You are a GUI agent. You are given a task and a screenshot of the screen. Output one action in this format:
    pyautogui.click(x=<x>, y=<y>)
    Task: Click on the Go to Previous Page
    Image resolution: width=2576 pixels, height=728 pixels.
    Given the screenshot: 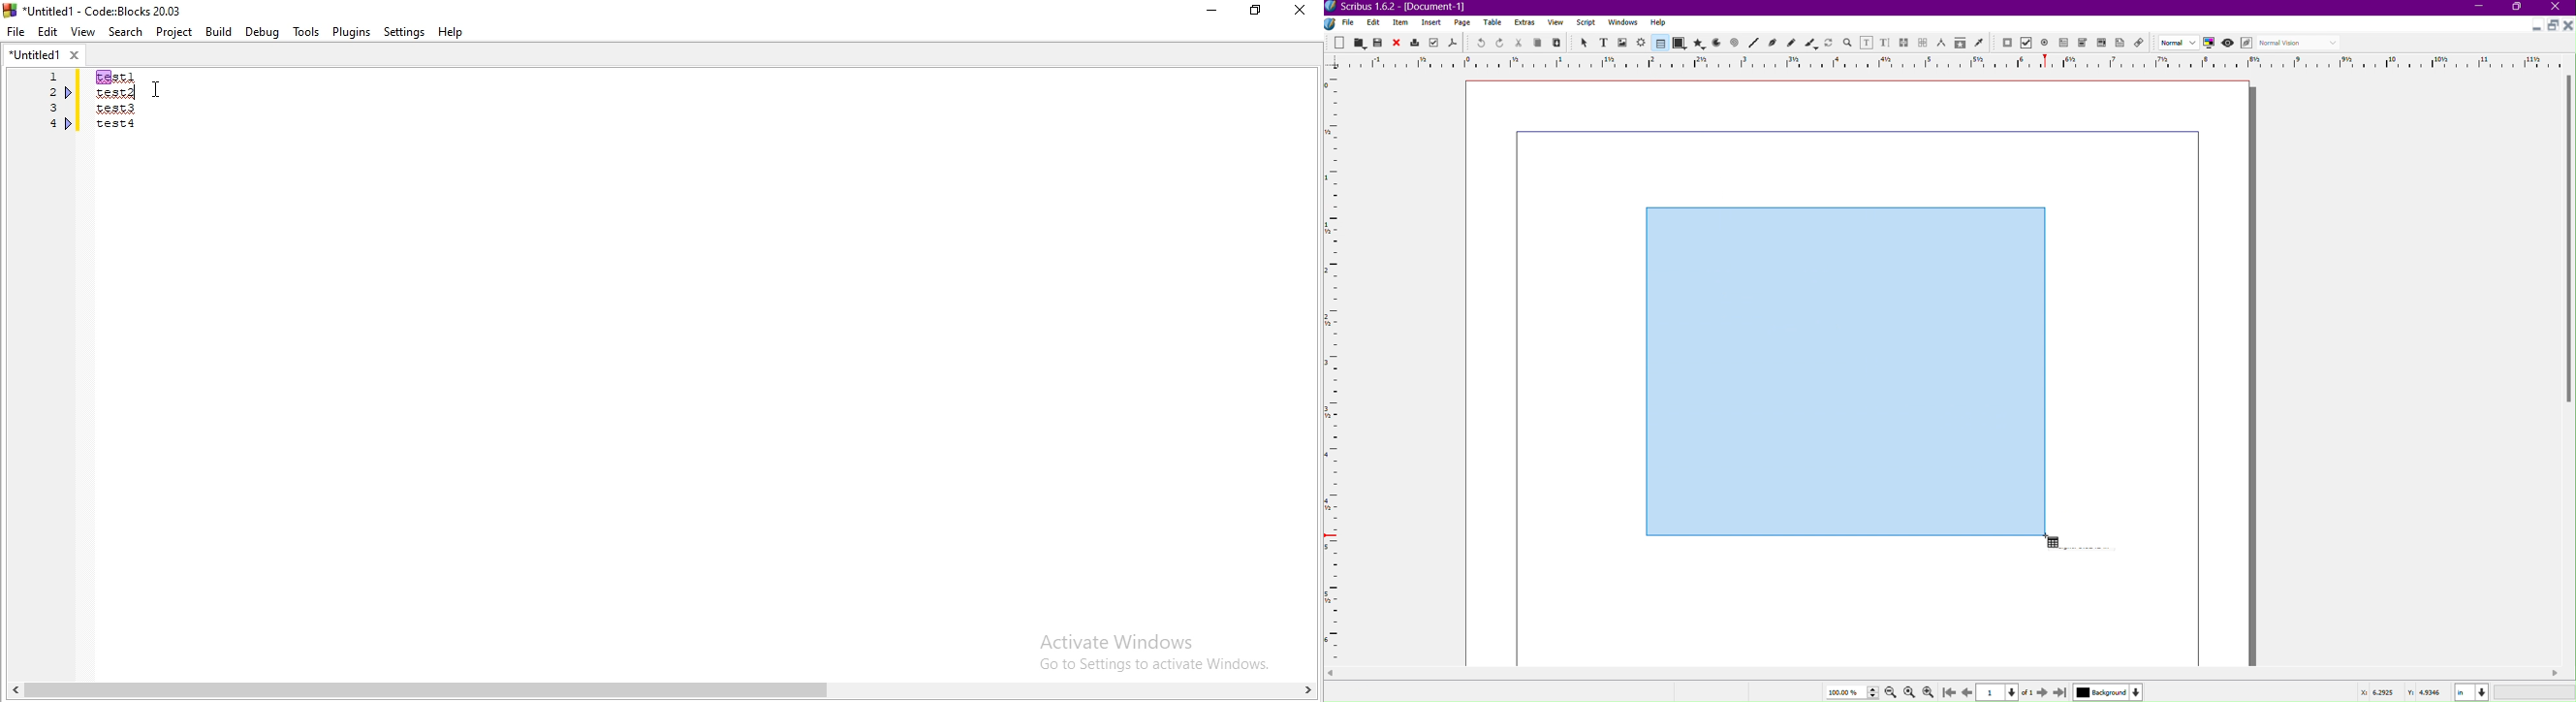 What is the action you would take?
    pyautogui.click(x=1967, y=690)
    